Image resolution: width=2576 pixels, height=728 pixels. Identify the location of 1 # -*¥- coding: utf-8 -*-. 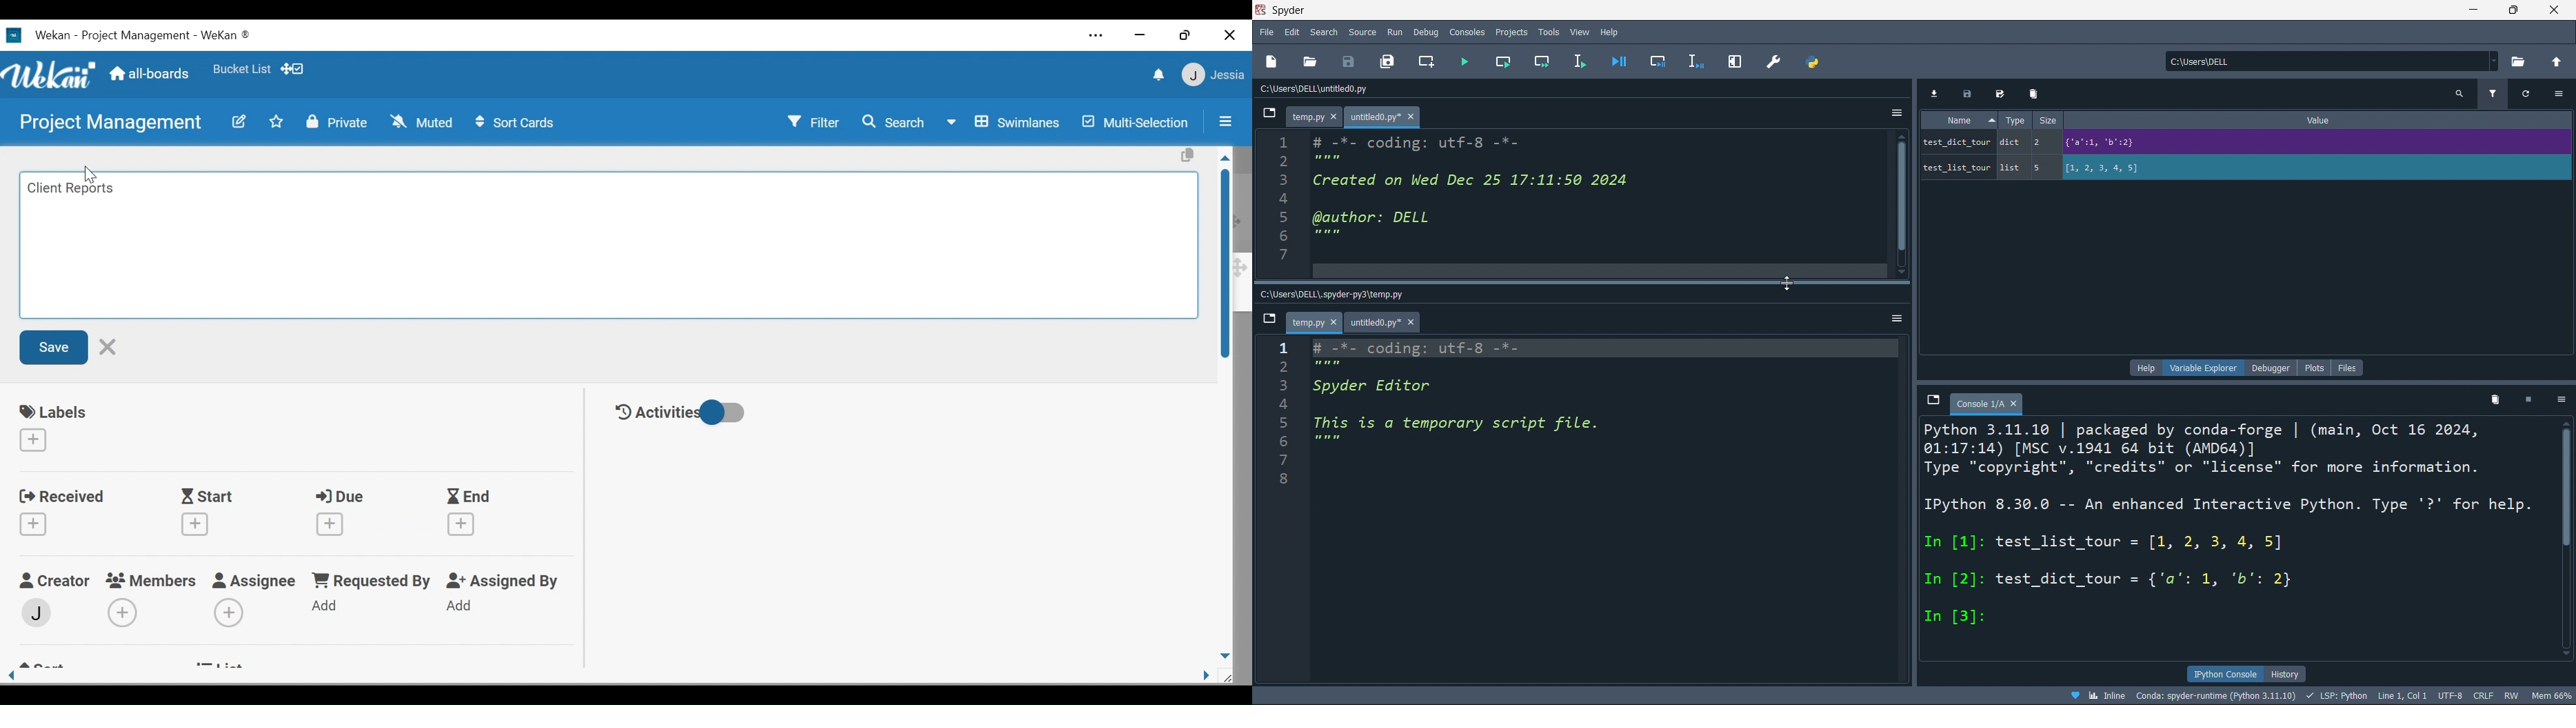
(1431, 346).